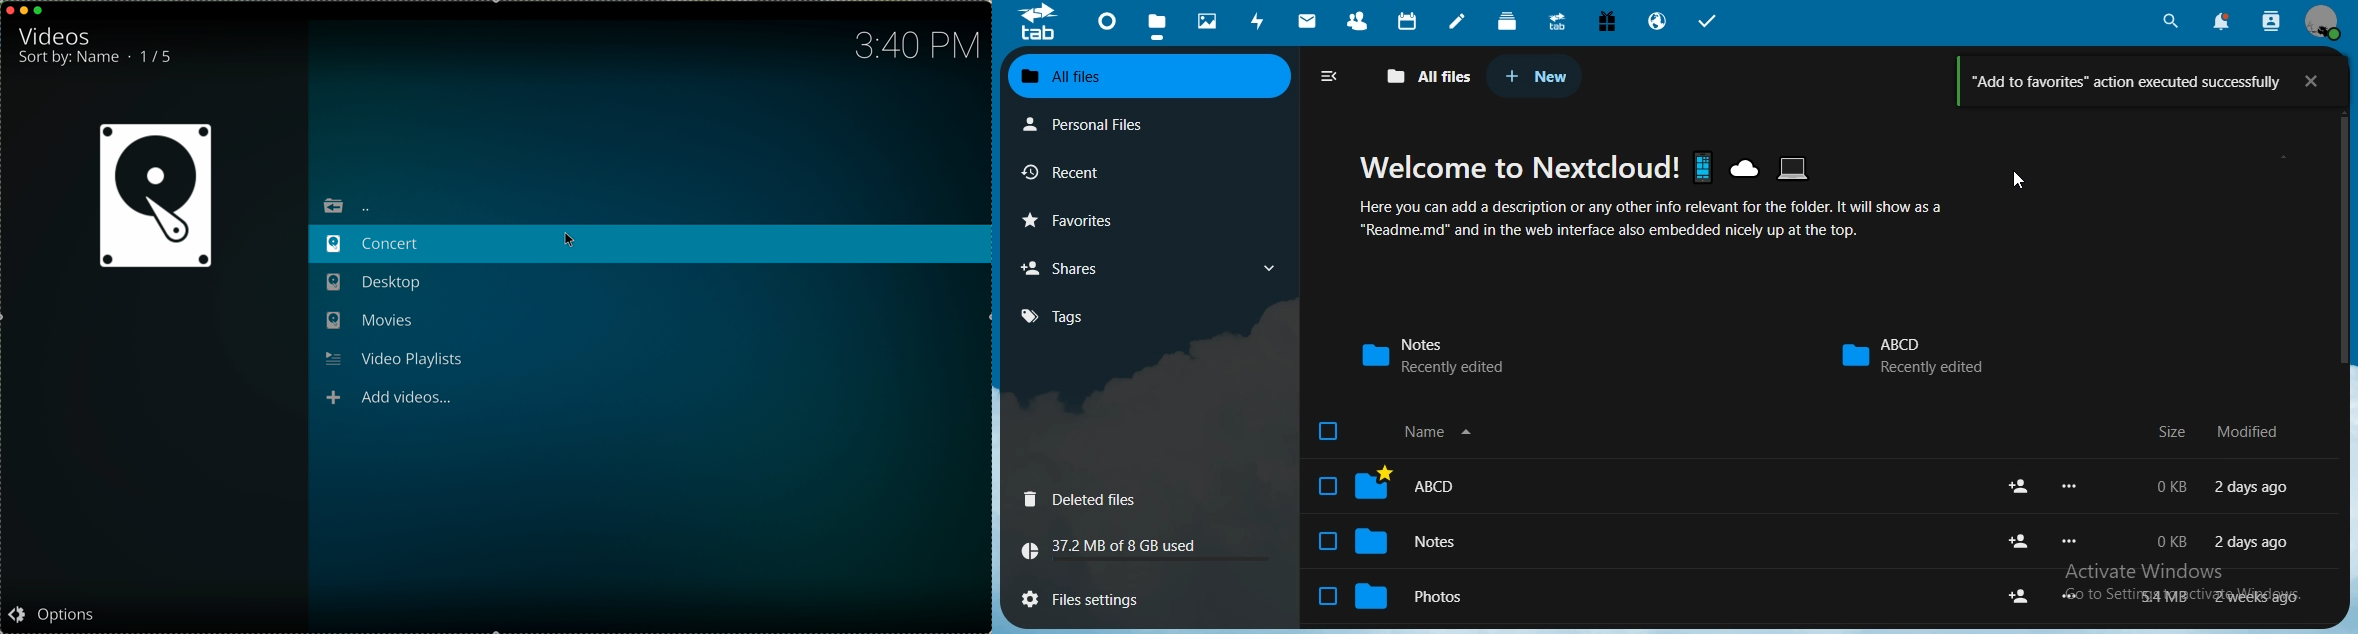 Image resolution: width=2380 pixels, height=644 pixels. Describe the element at coordinates (2171, 20) in the screenshot. I see `unified search` at that location.